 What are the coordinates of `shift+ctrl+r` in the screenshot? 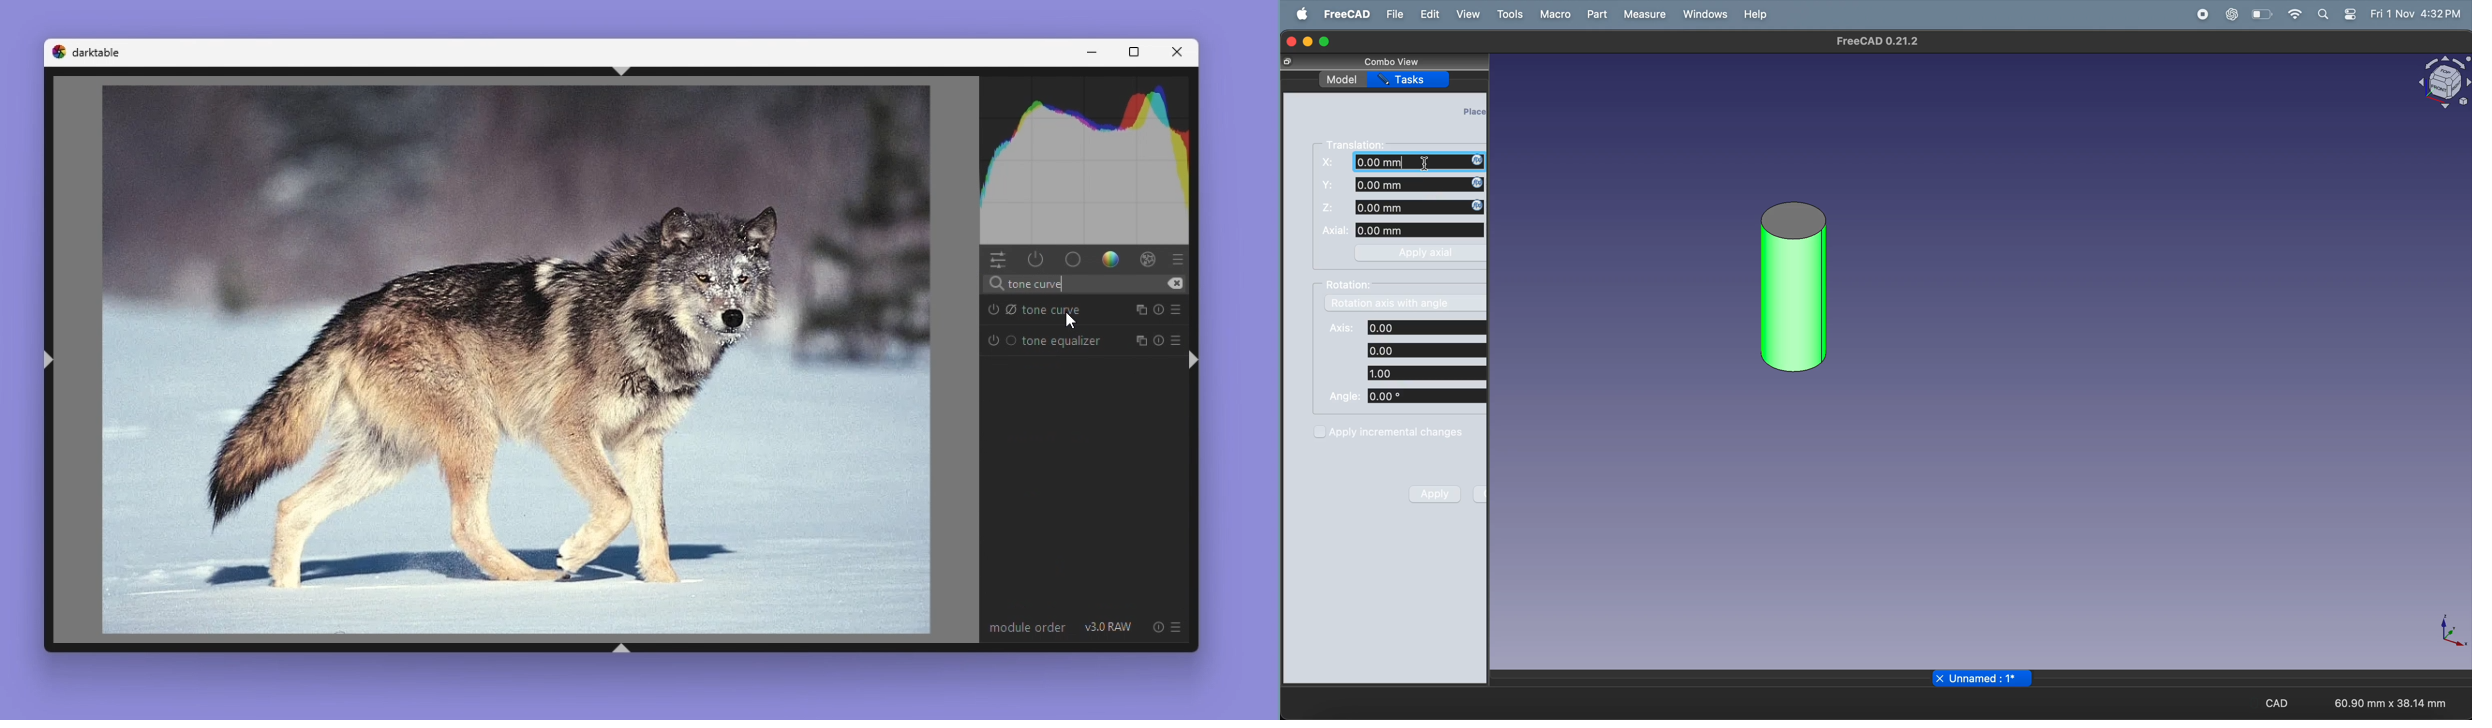 It's located at (1192, 359).